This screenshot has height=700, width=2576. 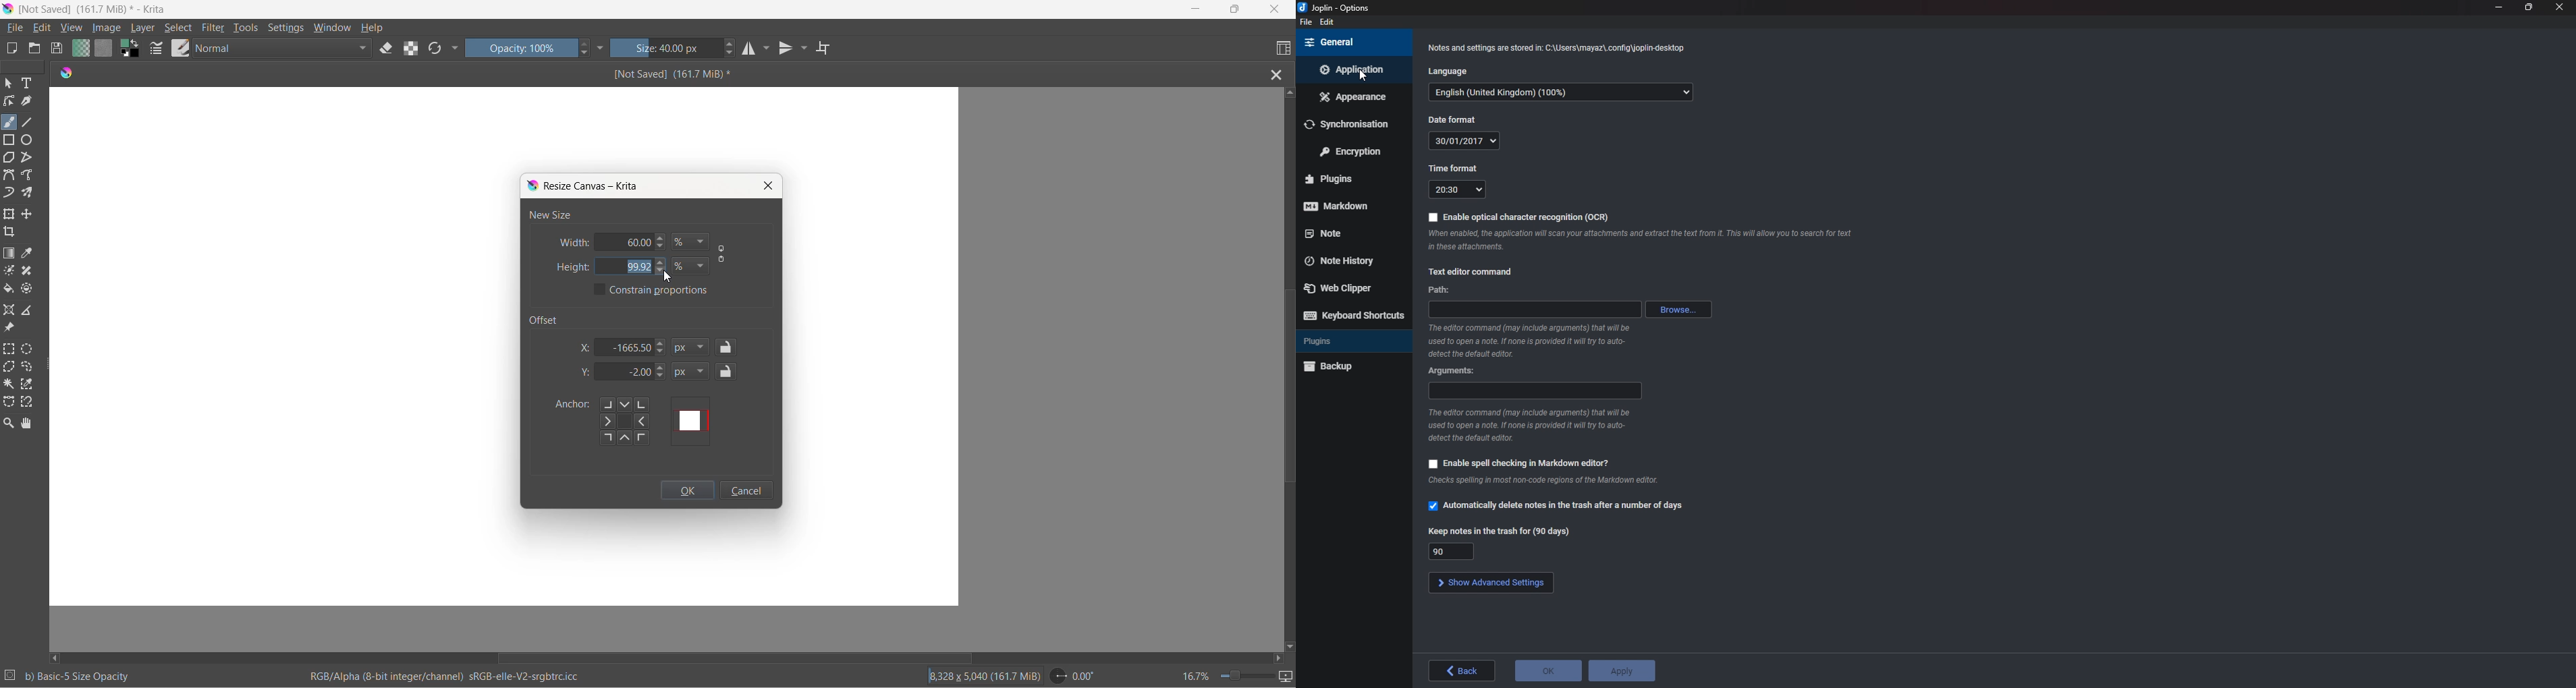 What do you see at coordinates (669, 276) in the screenshot?
I see `cursor` at bounding box center [669, 276].